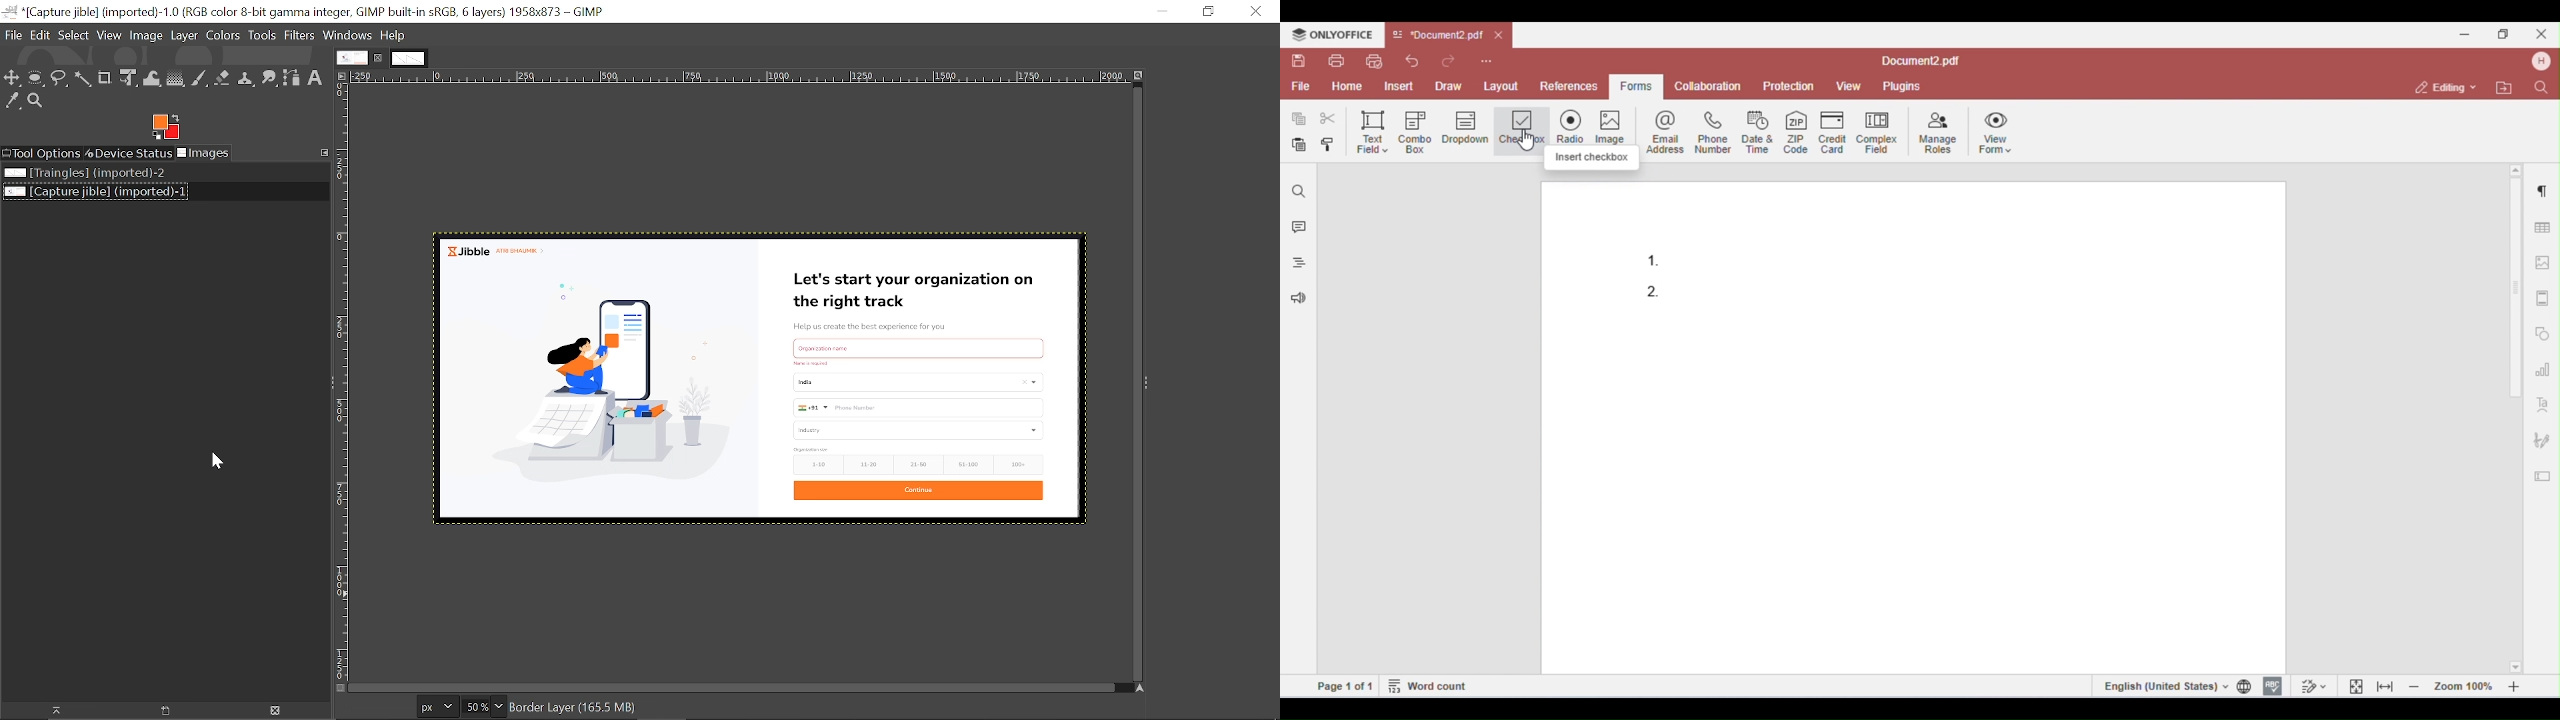  I want to click on Raise the image display, so click(166, 711).